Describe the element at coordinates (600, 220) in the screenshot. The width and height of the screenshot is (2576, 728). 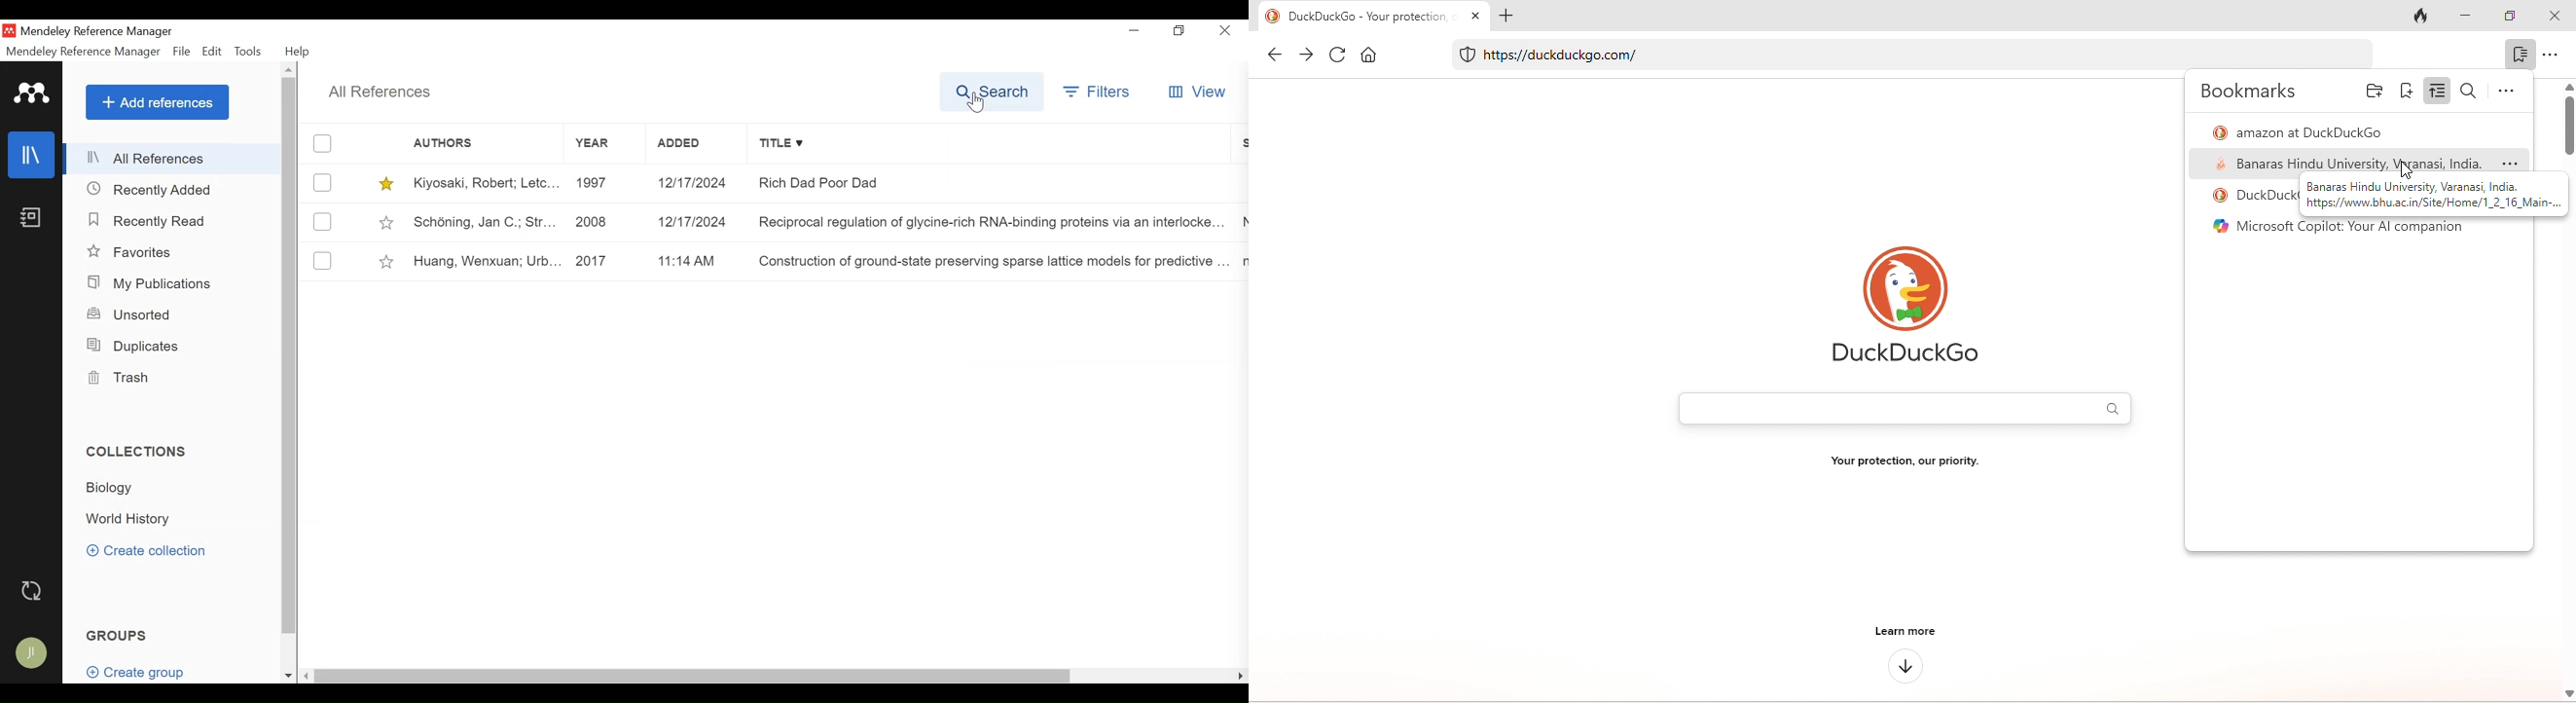
I see `2008` at that location.